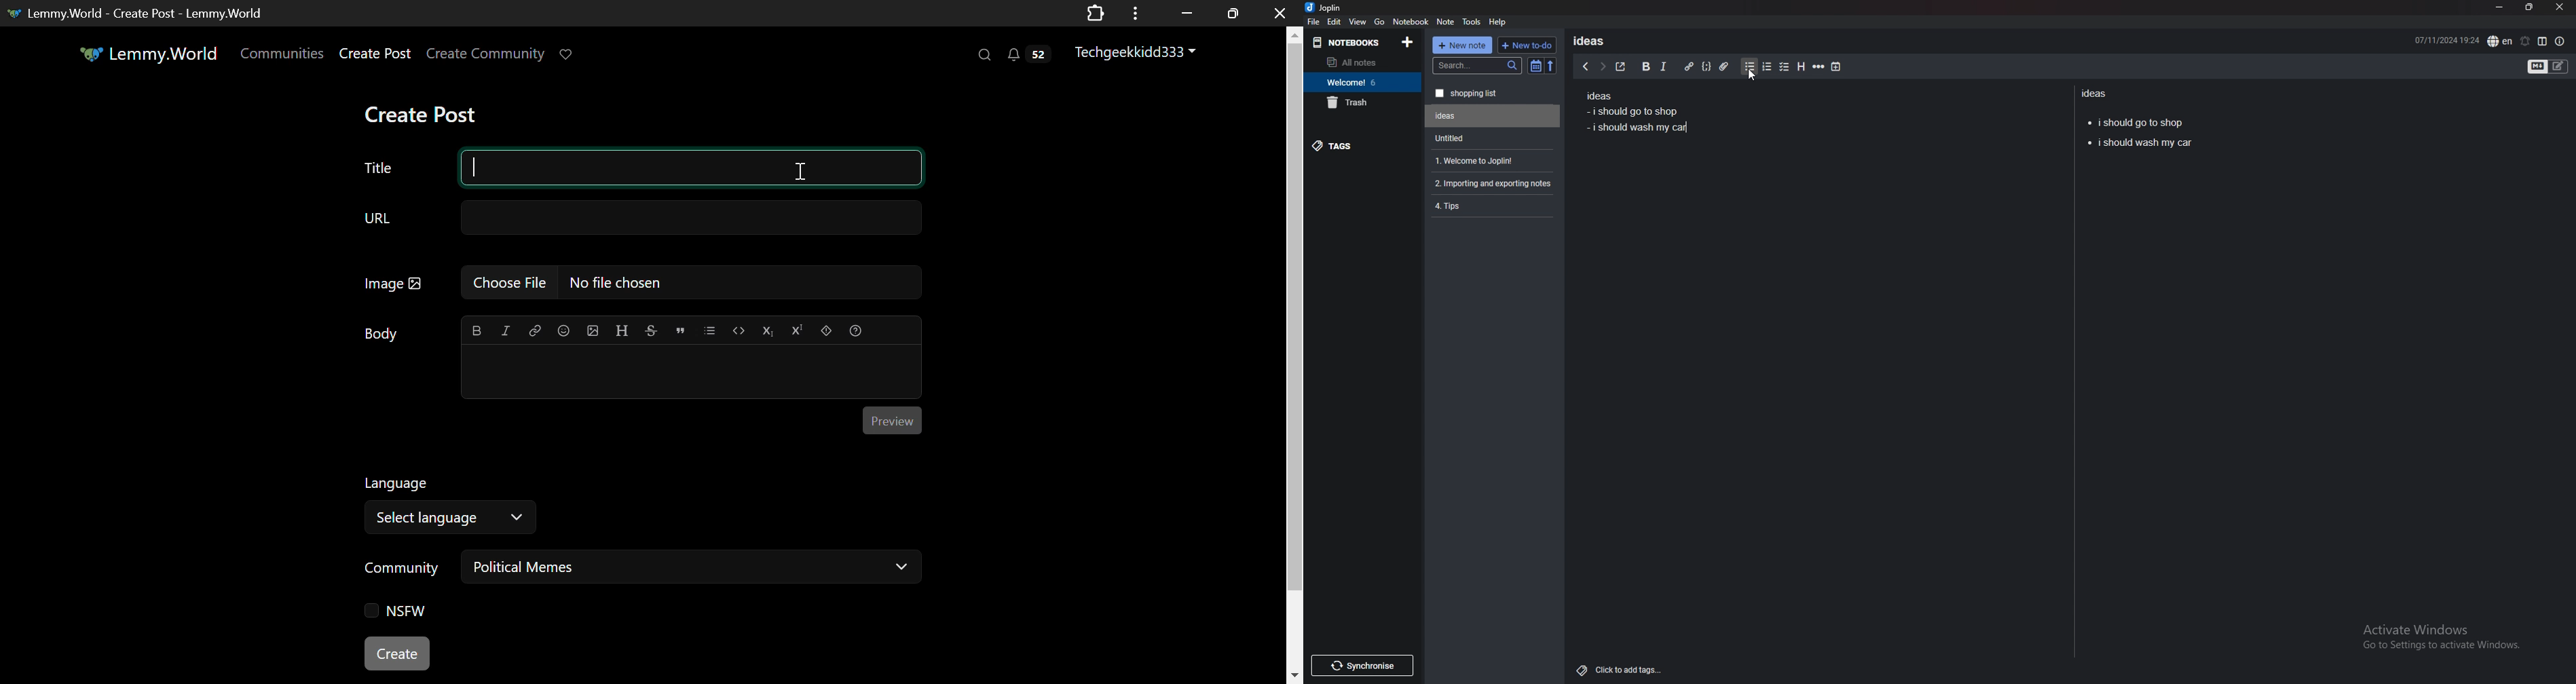 The width and height of the screenshot is (2576, 700). Describe the element at coordinates (429, 114) in the screenshot. I see `Create Post` at that location.